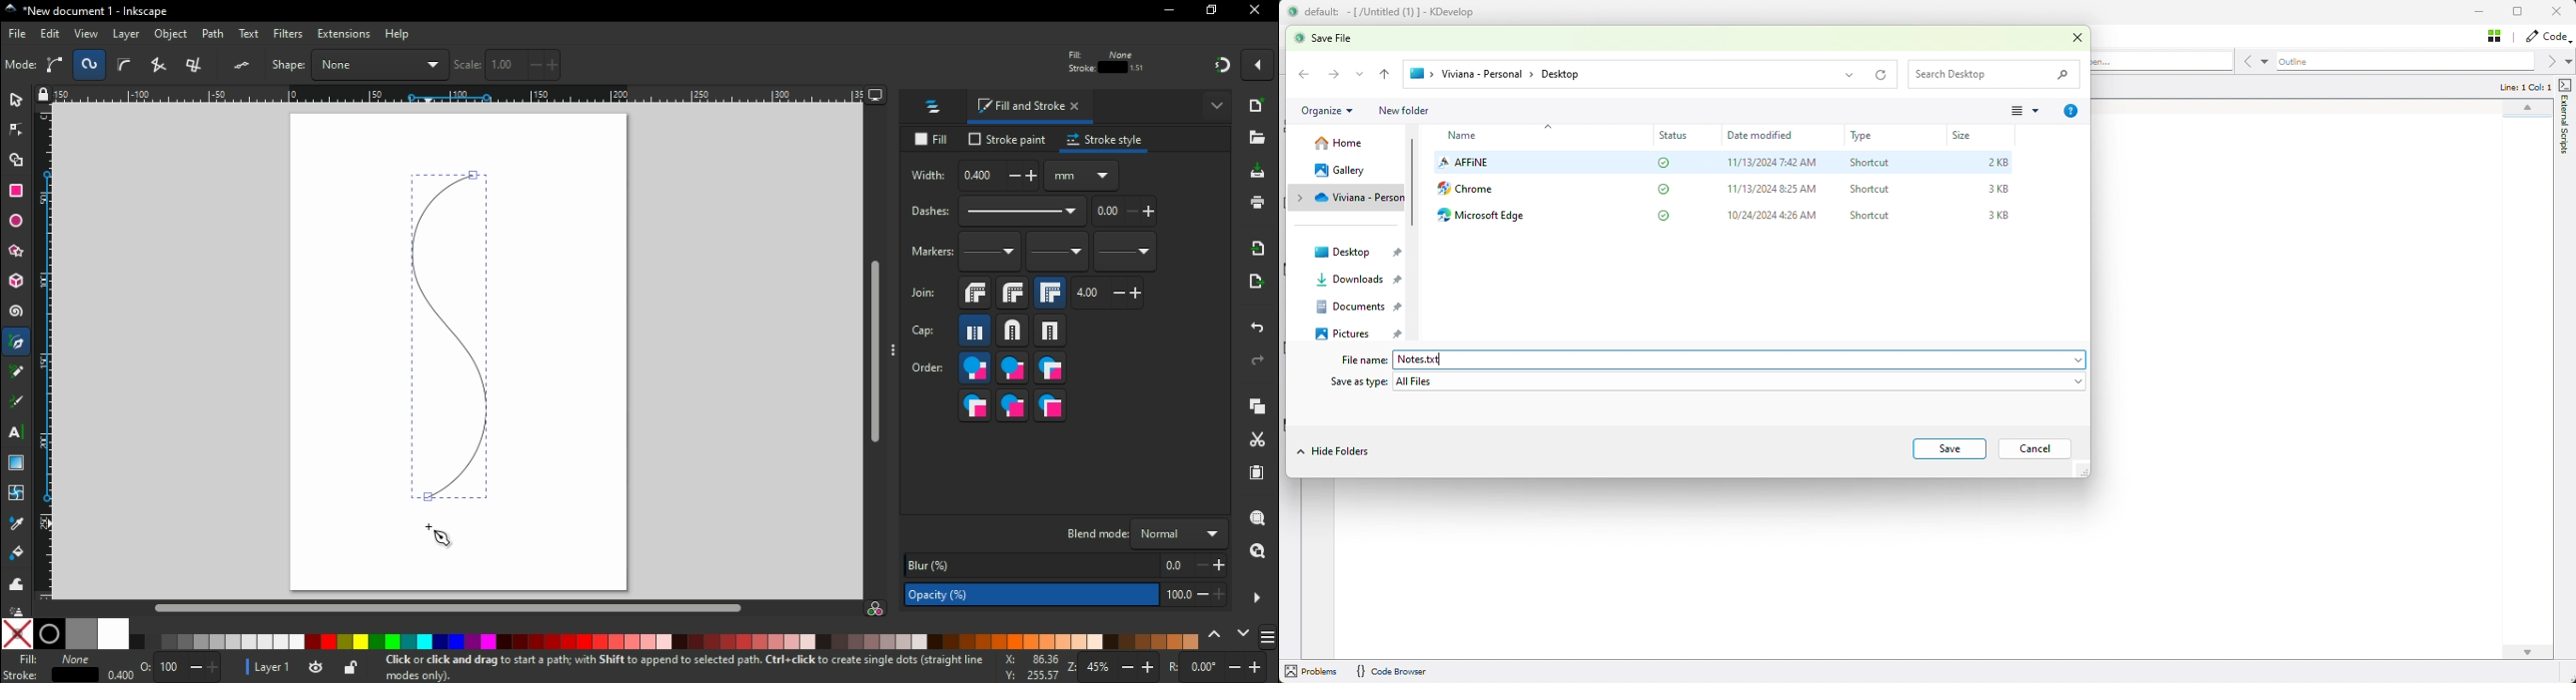 Image resolution: width=2576 pixels, height=700 pixels. What do you see at coordinates (45, 355) in the screenshot?
I see `vertical ruler` at bounding box center [45, 355].